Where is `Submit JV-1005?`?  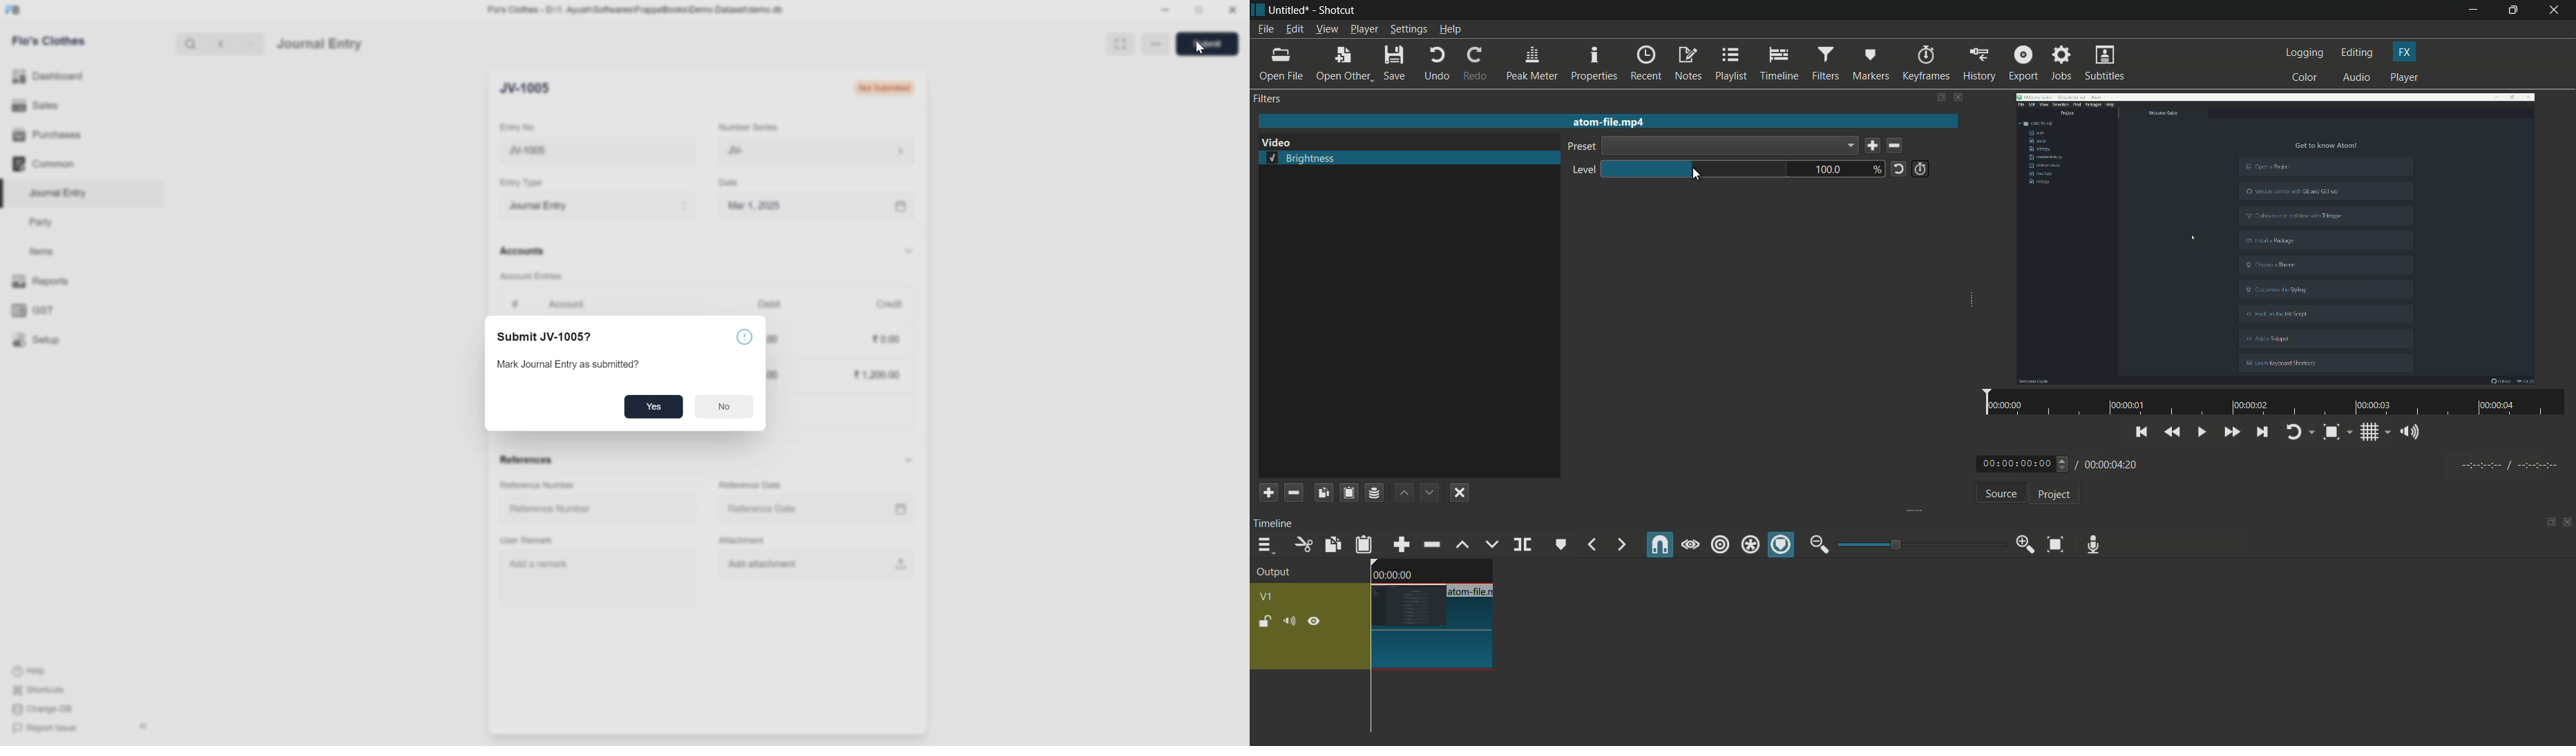 Submit JV-1005? is located at coordinates (547, 334).